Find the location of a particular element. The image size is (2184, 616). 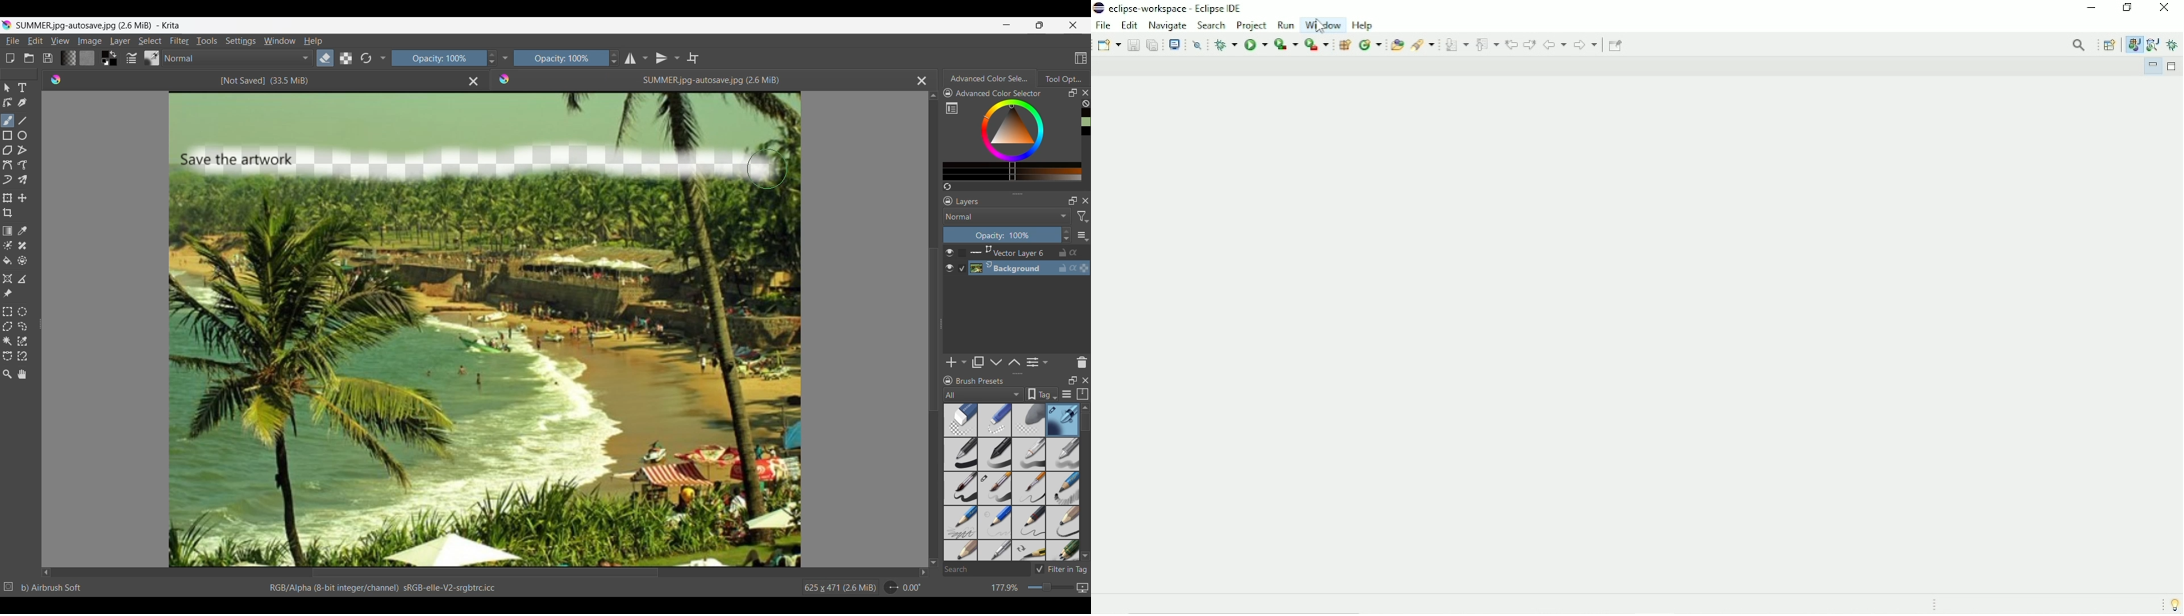

Tool Options is located at coordinates (1064, 78).